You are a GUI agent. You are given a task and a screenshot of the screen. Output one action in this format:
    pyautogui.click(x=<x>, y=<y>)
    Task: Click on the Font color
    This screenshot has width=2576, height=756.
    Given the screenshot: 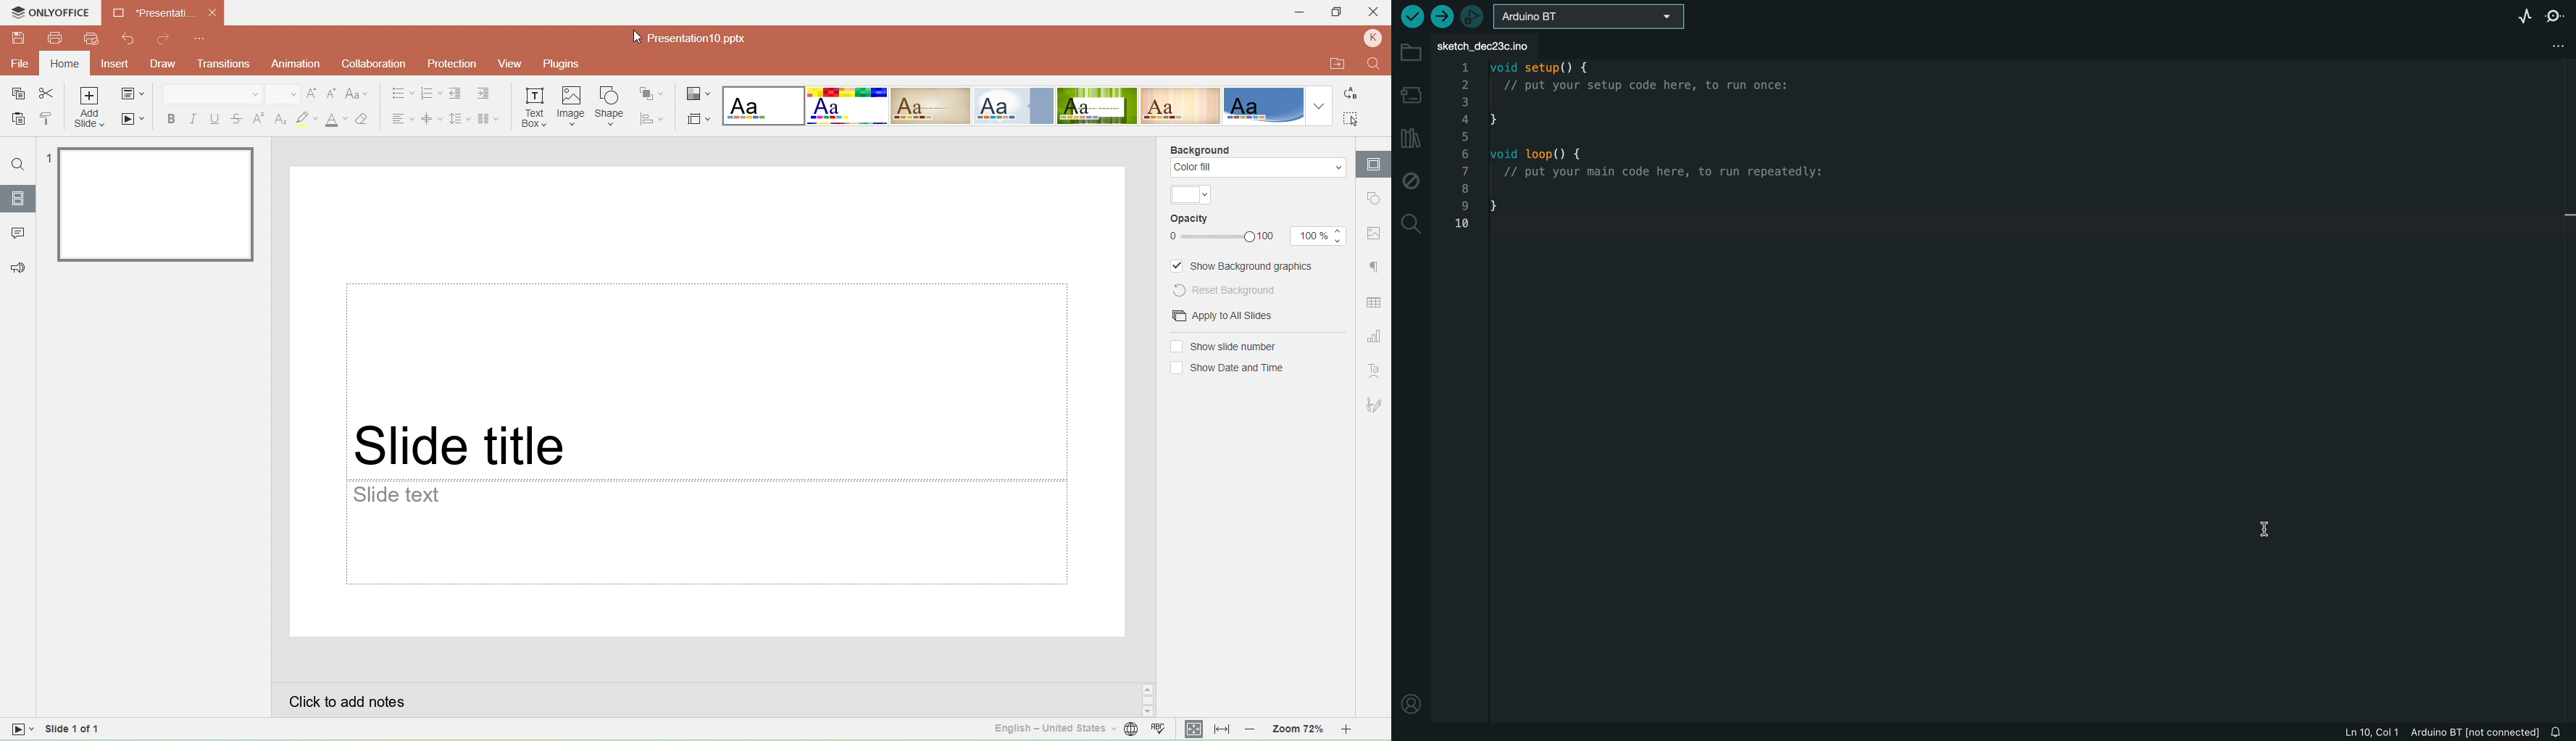 What is the action you would take?
    pyautogui.click(x=335, y=120)
    